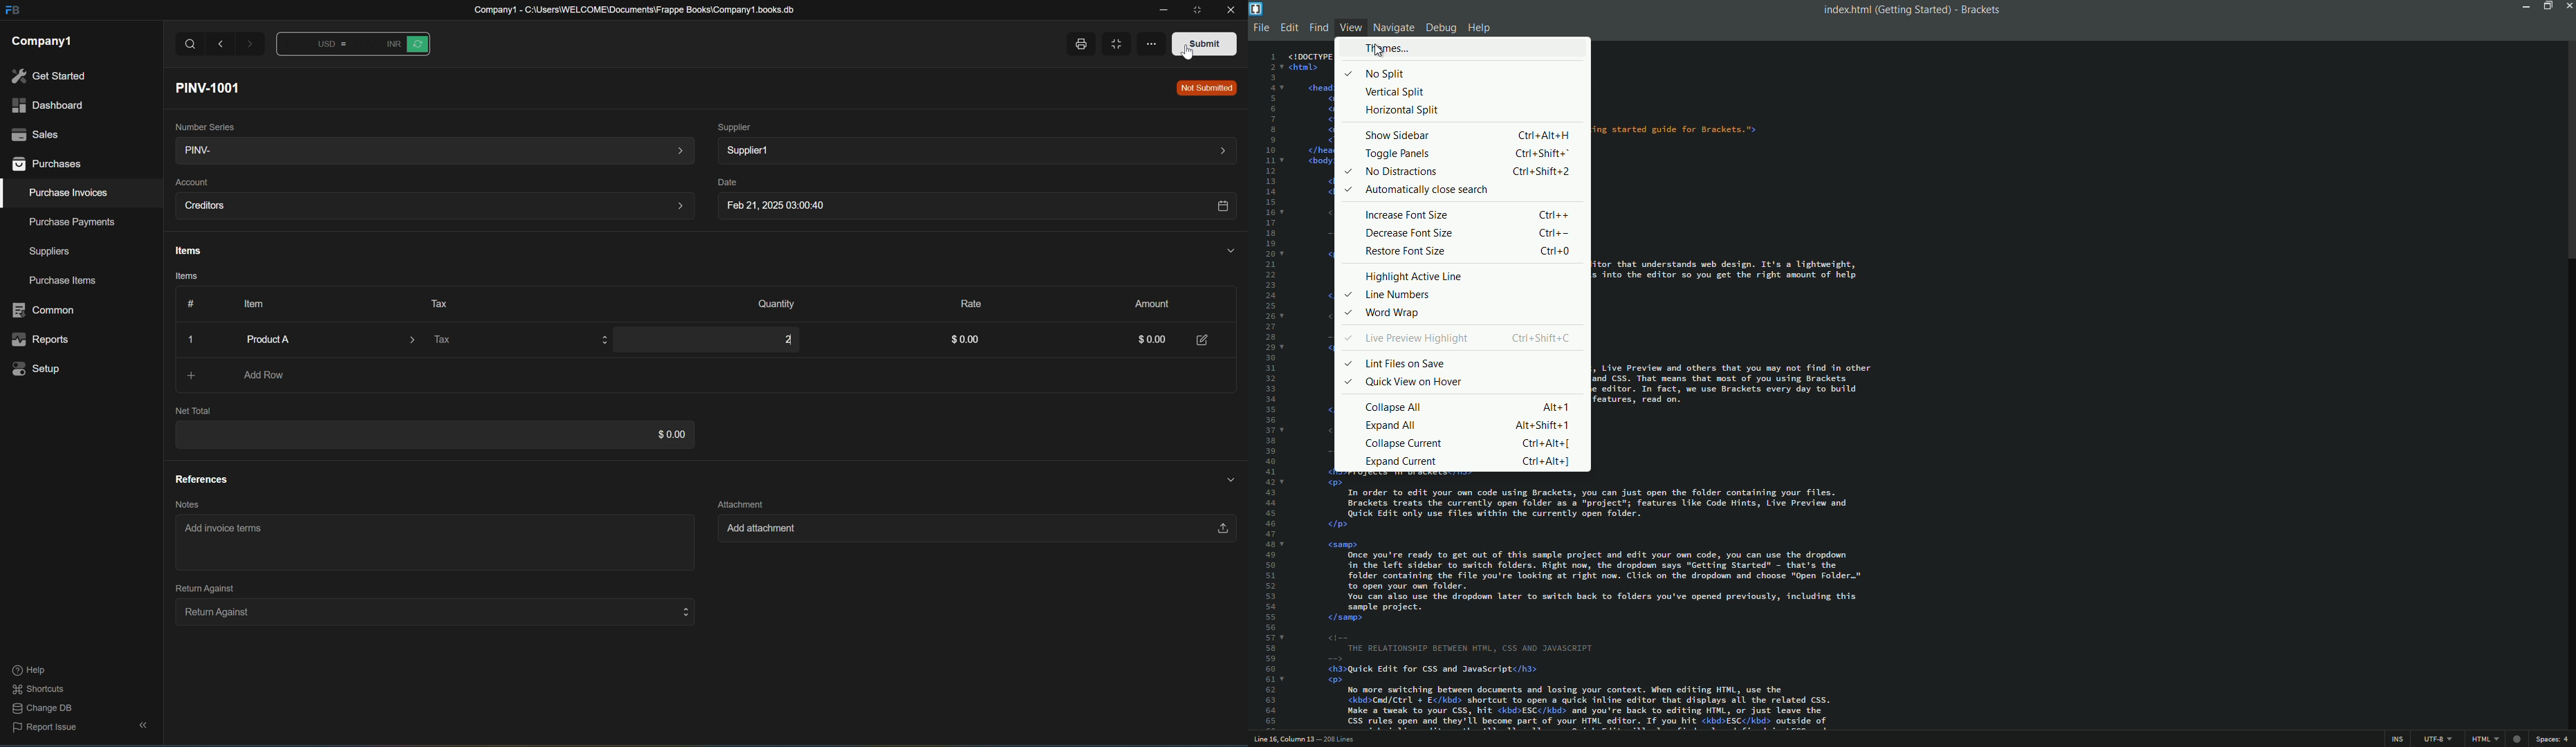  What do you see at coordinates (182, 277) in the screenshot?
I see `Items` at bounding box center [182, 277].